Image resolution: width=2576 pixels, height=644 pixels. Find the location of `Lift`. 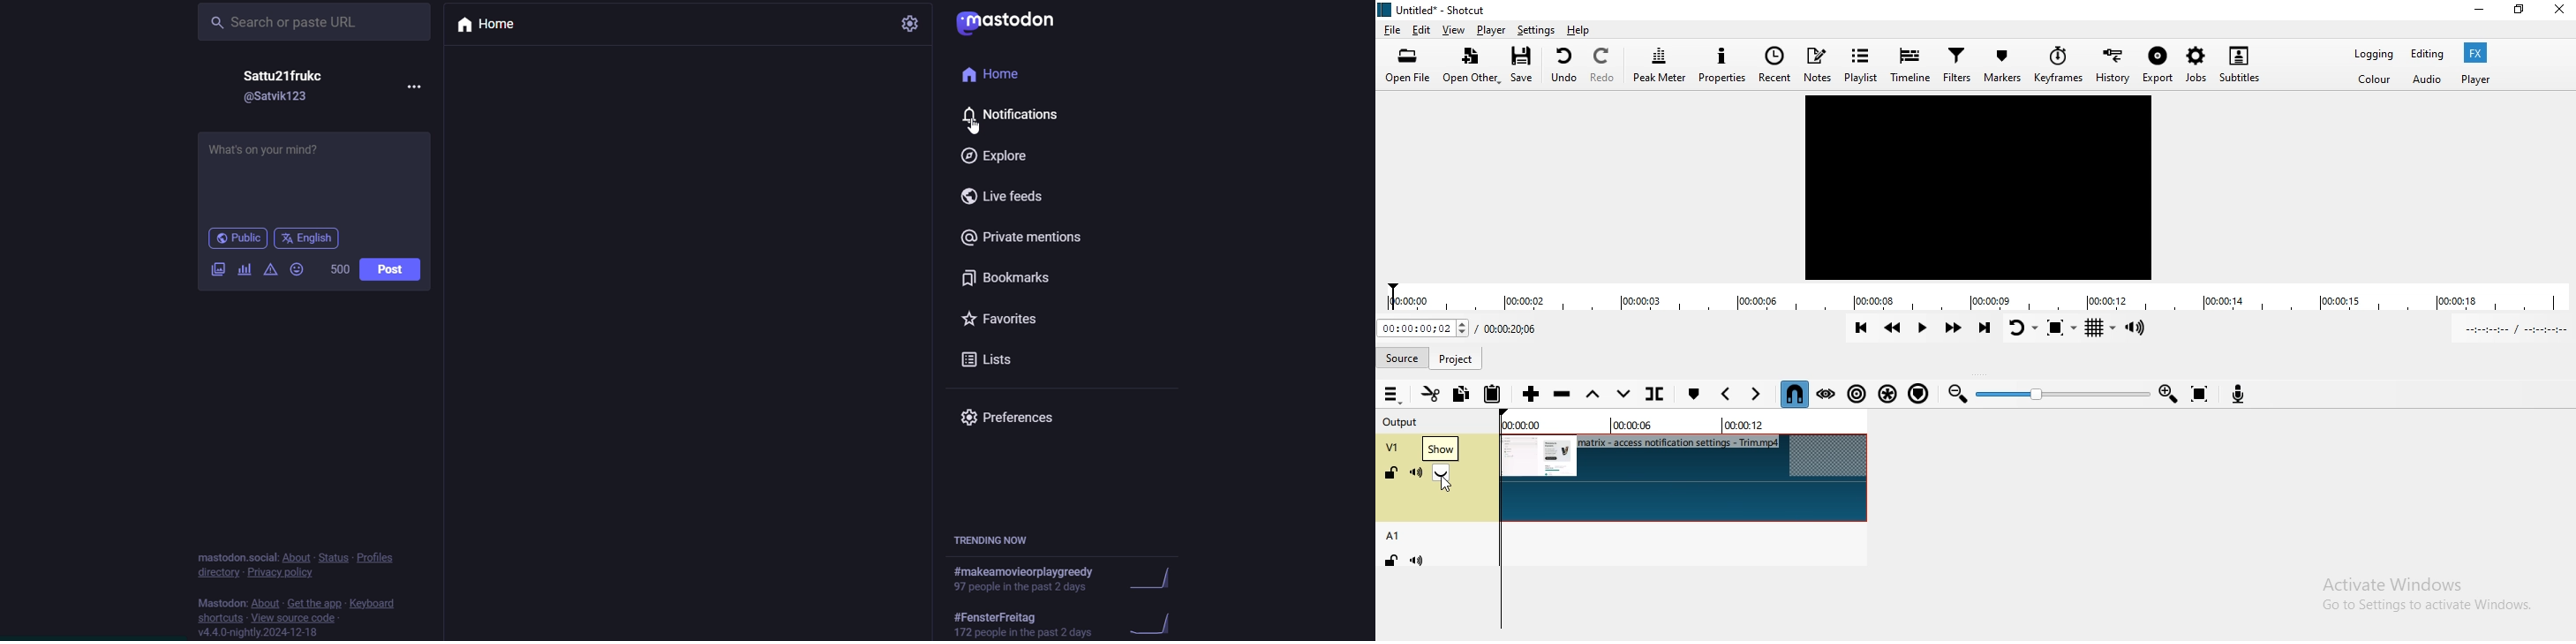

Lift is located at coordinates (1595, 396).